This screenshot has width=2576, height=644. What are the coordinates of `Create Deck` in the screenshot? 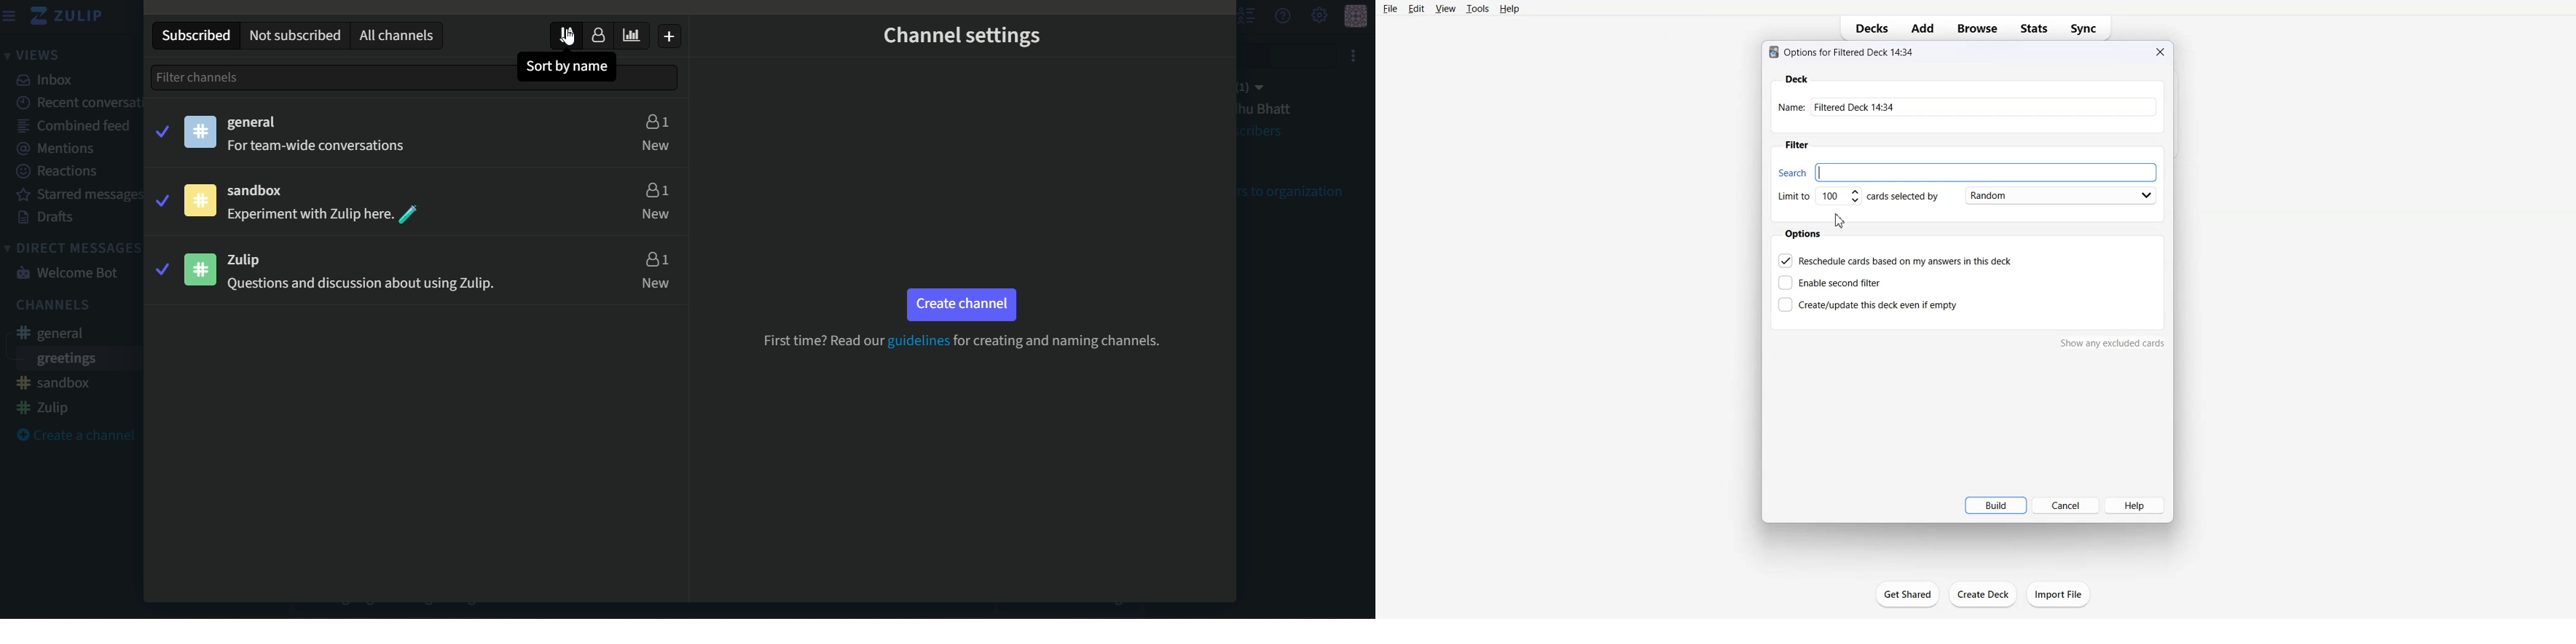 It's located at (1983, 594).